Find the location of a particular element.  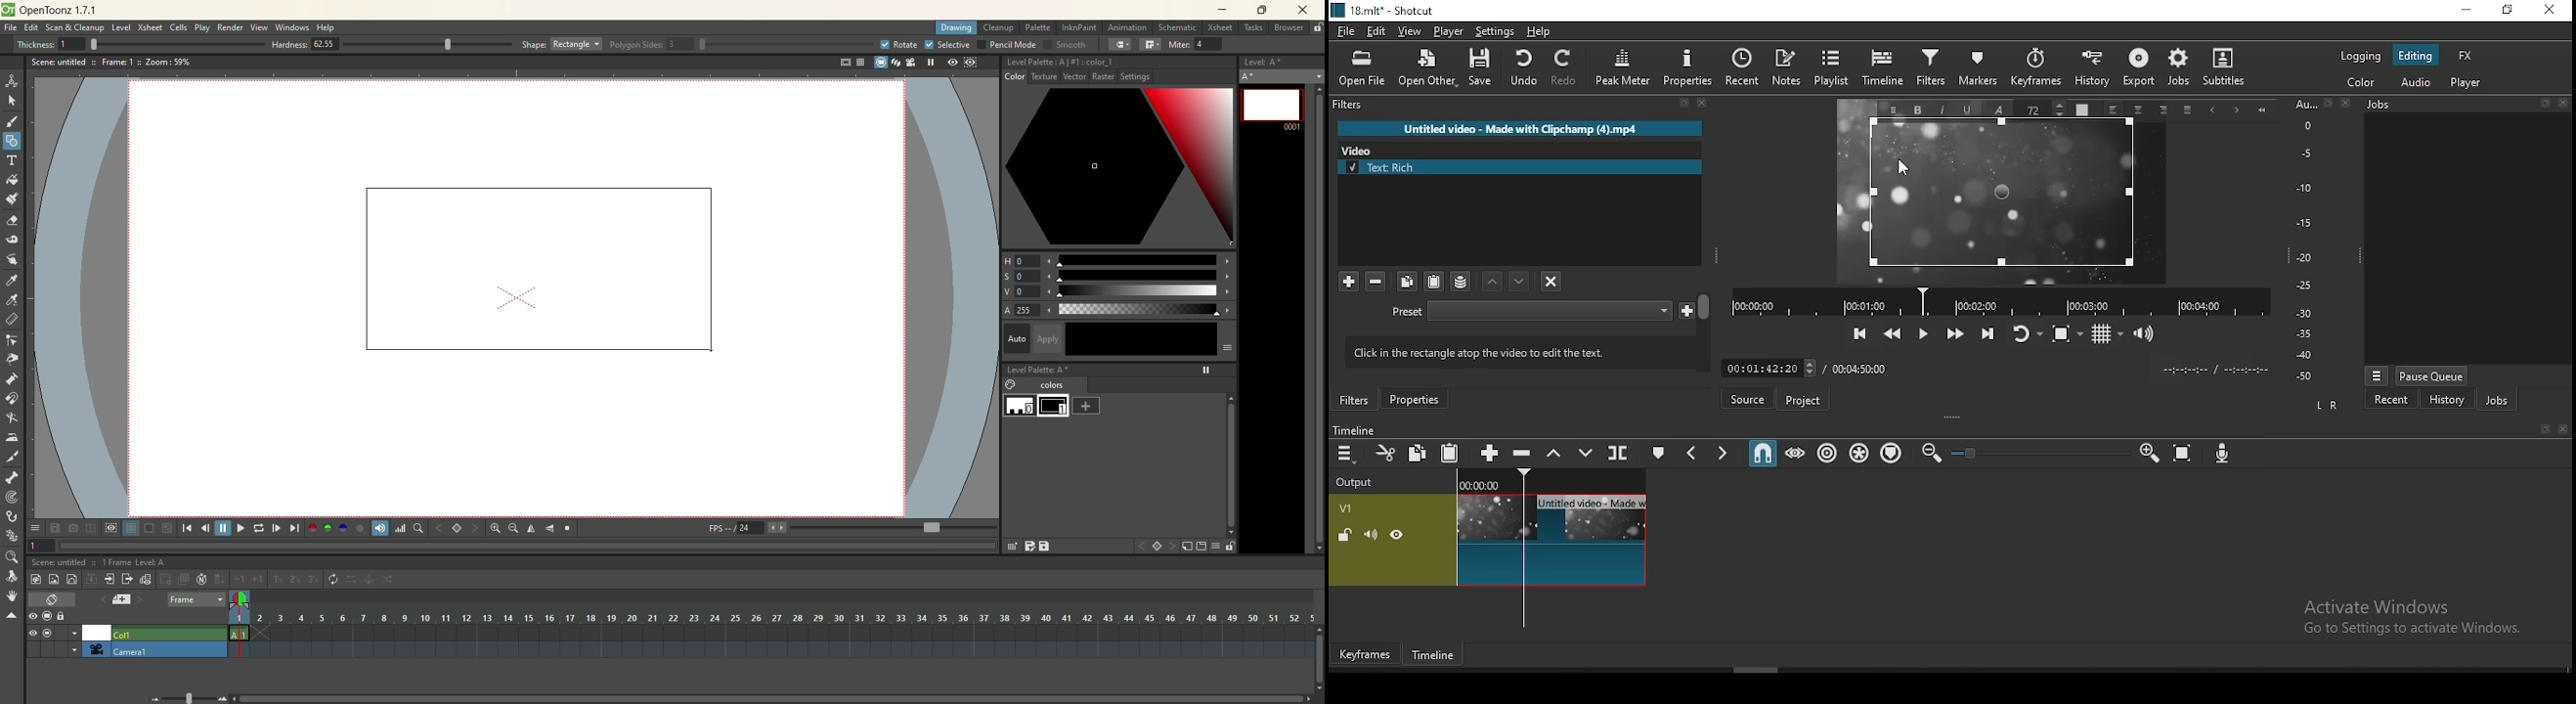

timeline settings is located at coordinates (1346, 452).